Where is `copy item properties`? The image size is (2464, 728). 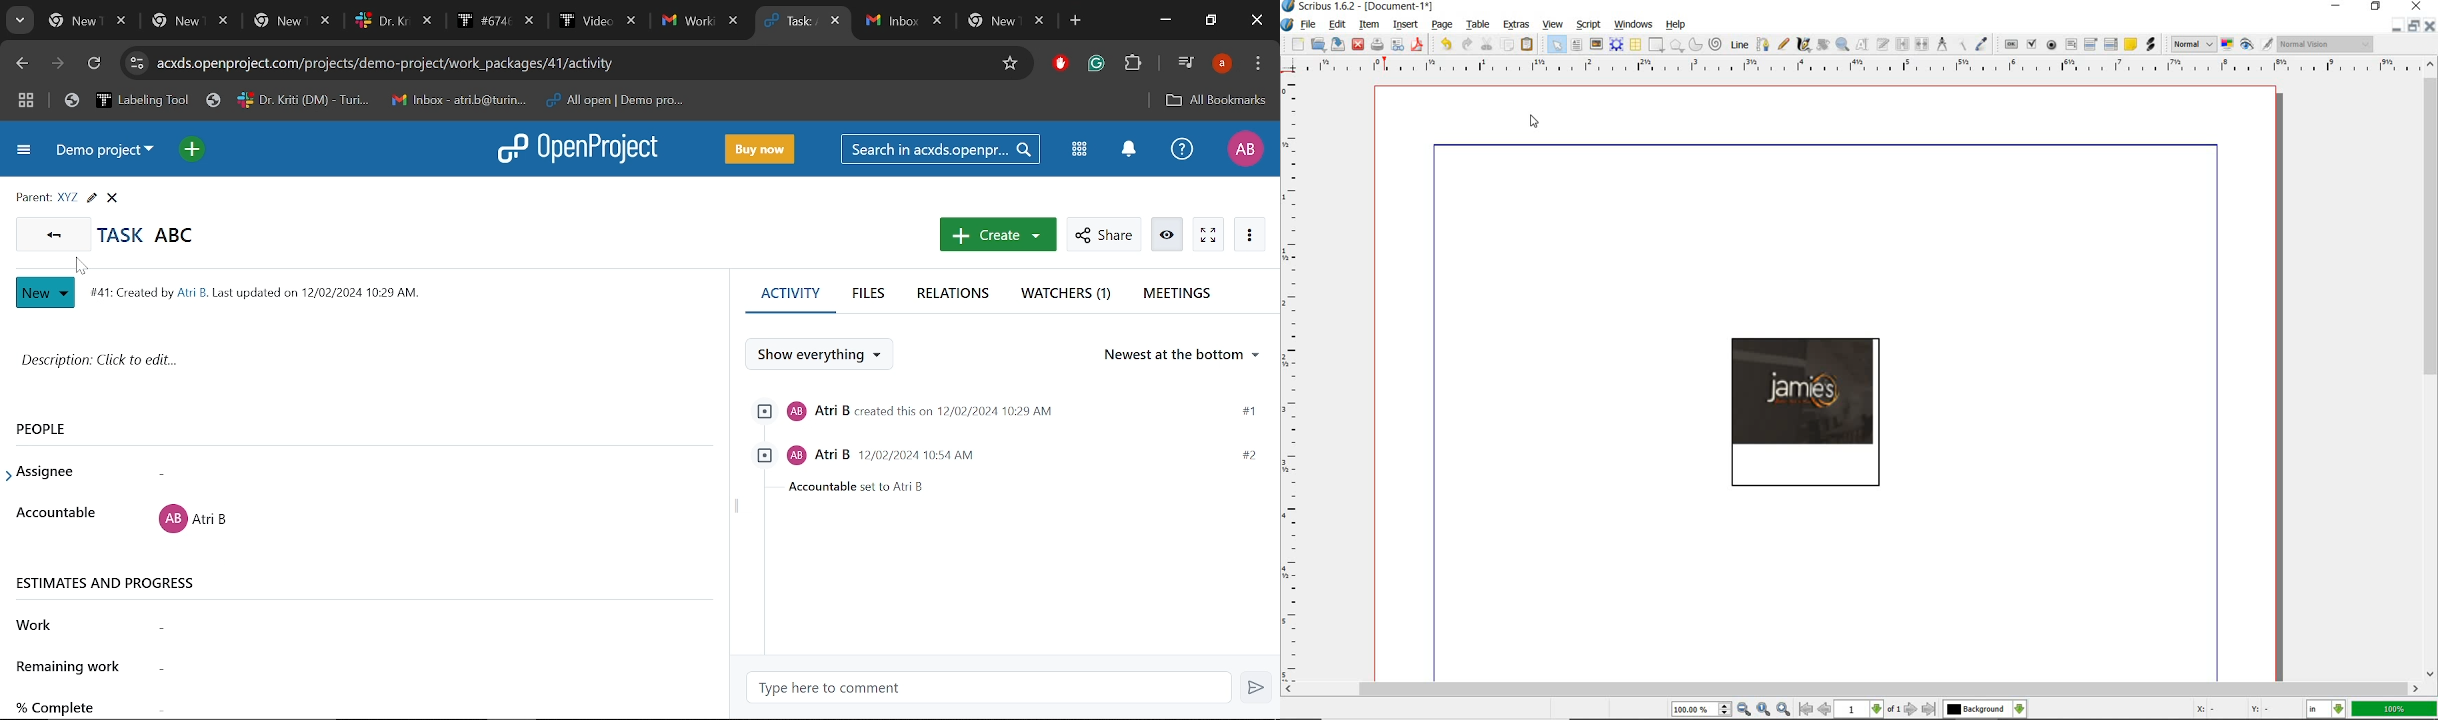
copy item properties is located at coordinates (1962, 43).